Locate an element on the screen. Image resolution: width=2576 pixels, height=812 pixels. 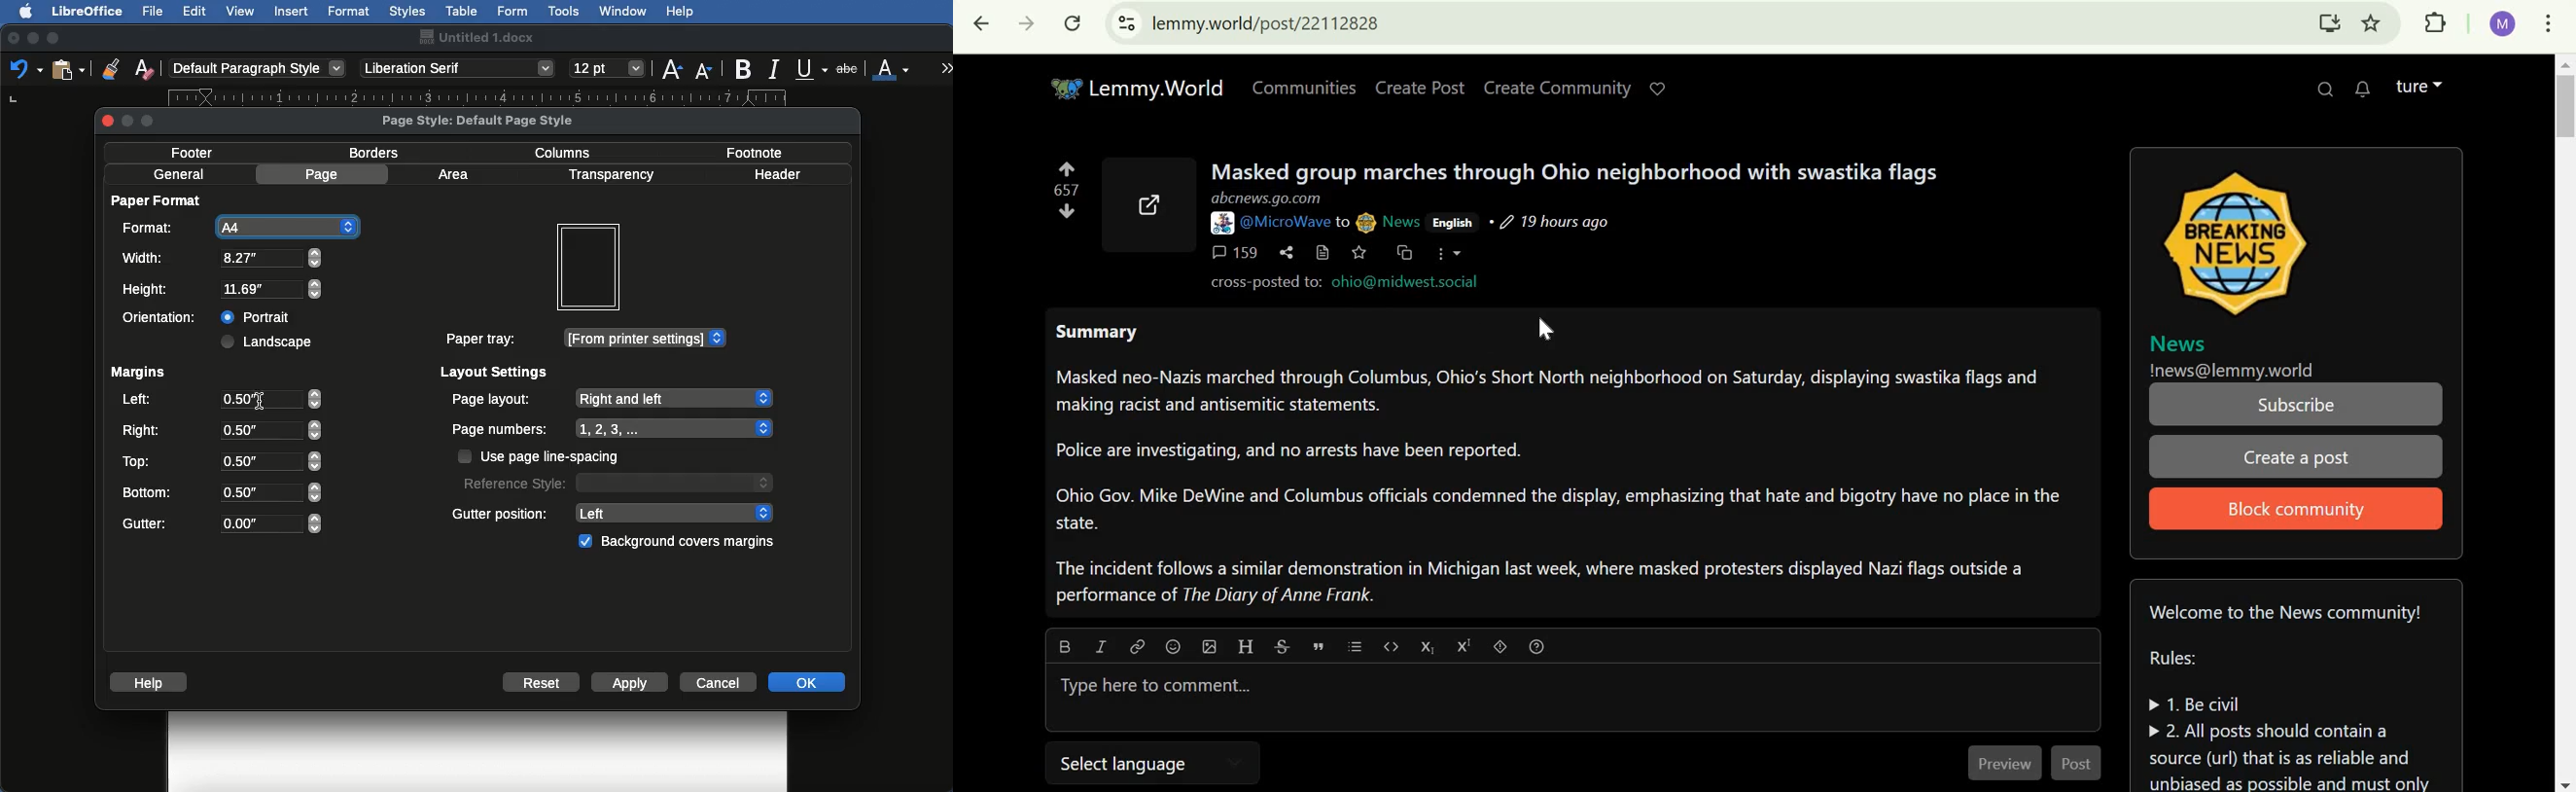
Orientation is located at coordinates (163, 317).